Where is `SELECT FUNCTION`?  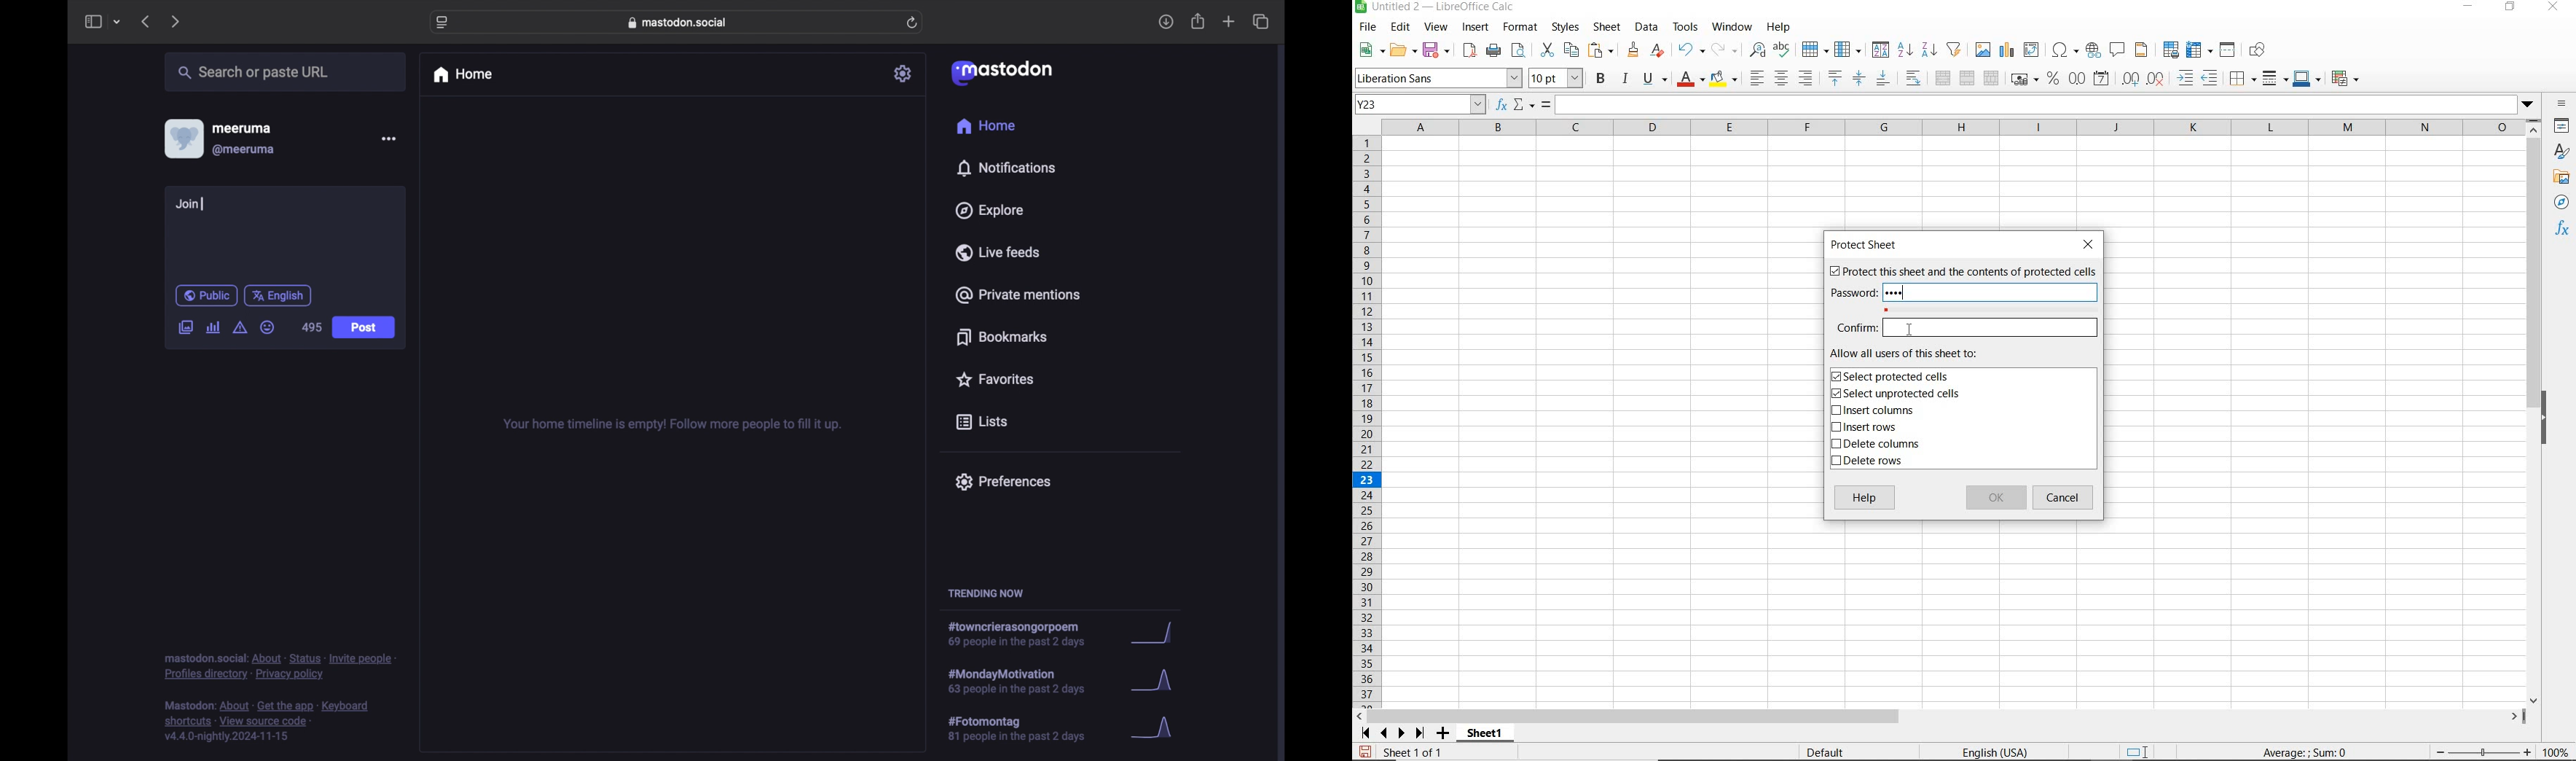 SELECT FUNCTION is located at coordinates (1524, 106).